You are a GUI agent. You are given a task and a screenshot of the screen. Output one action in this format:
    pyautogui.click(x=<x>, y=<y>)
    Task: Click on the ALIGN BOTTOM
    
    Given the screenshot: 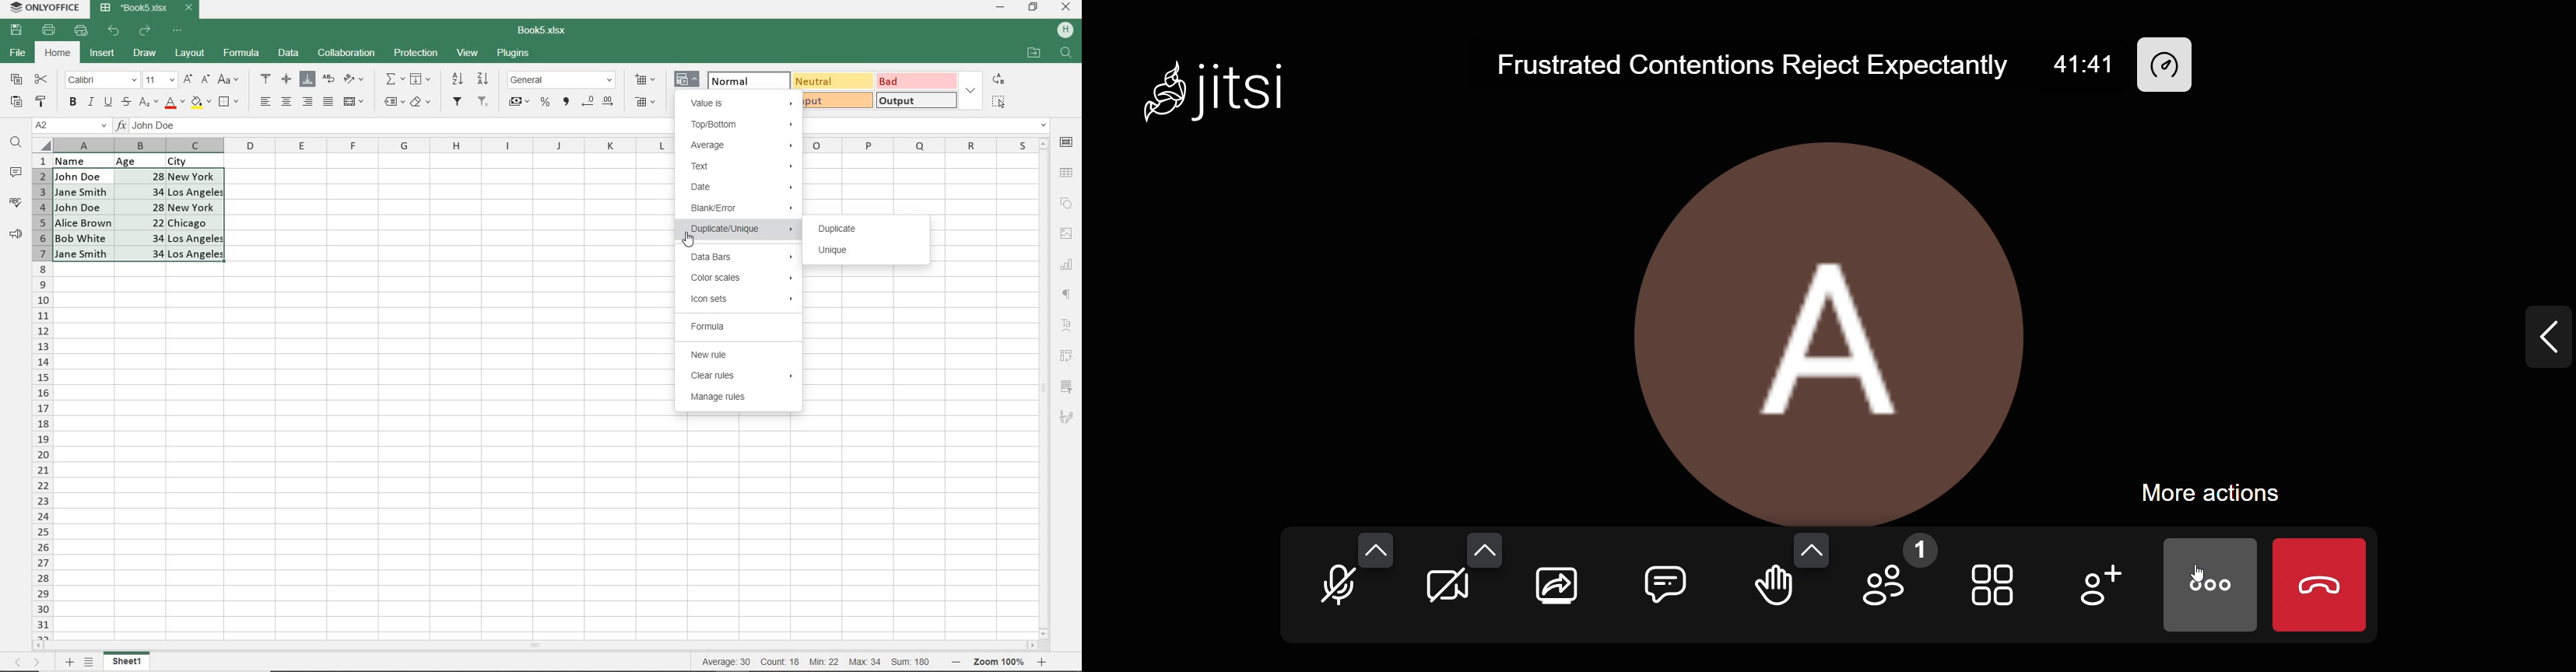 What is the action you would take?
    pyautogui.click(x=307, y=79)
    